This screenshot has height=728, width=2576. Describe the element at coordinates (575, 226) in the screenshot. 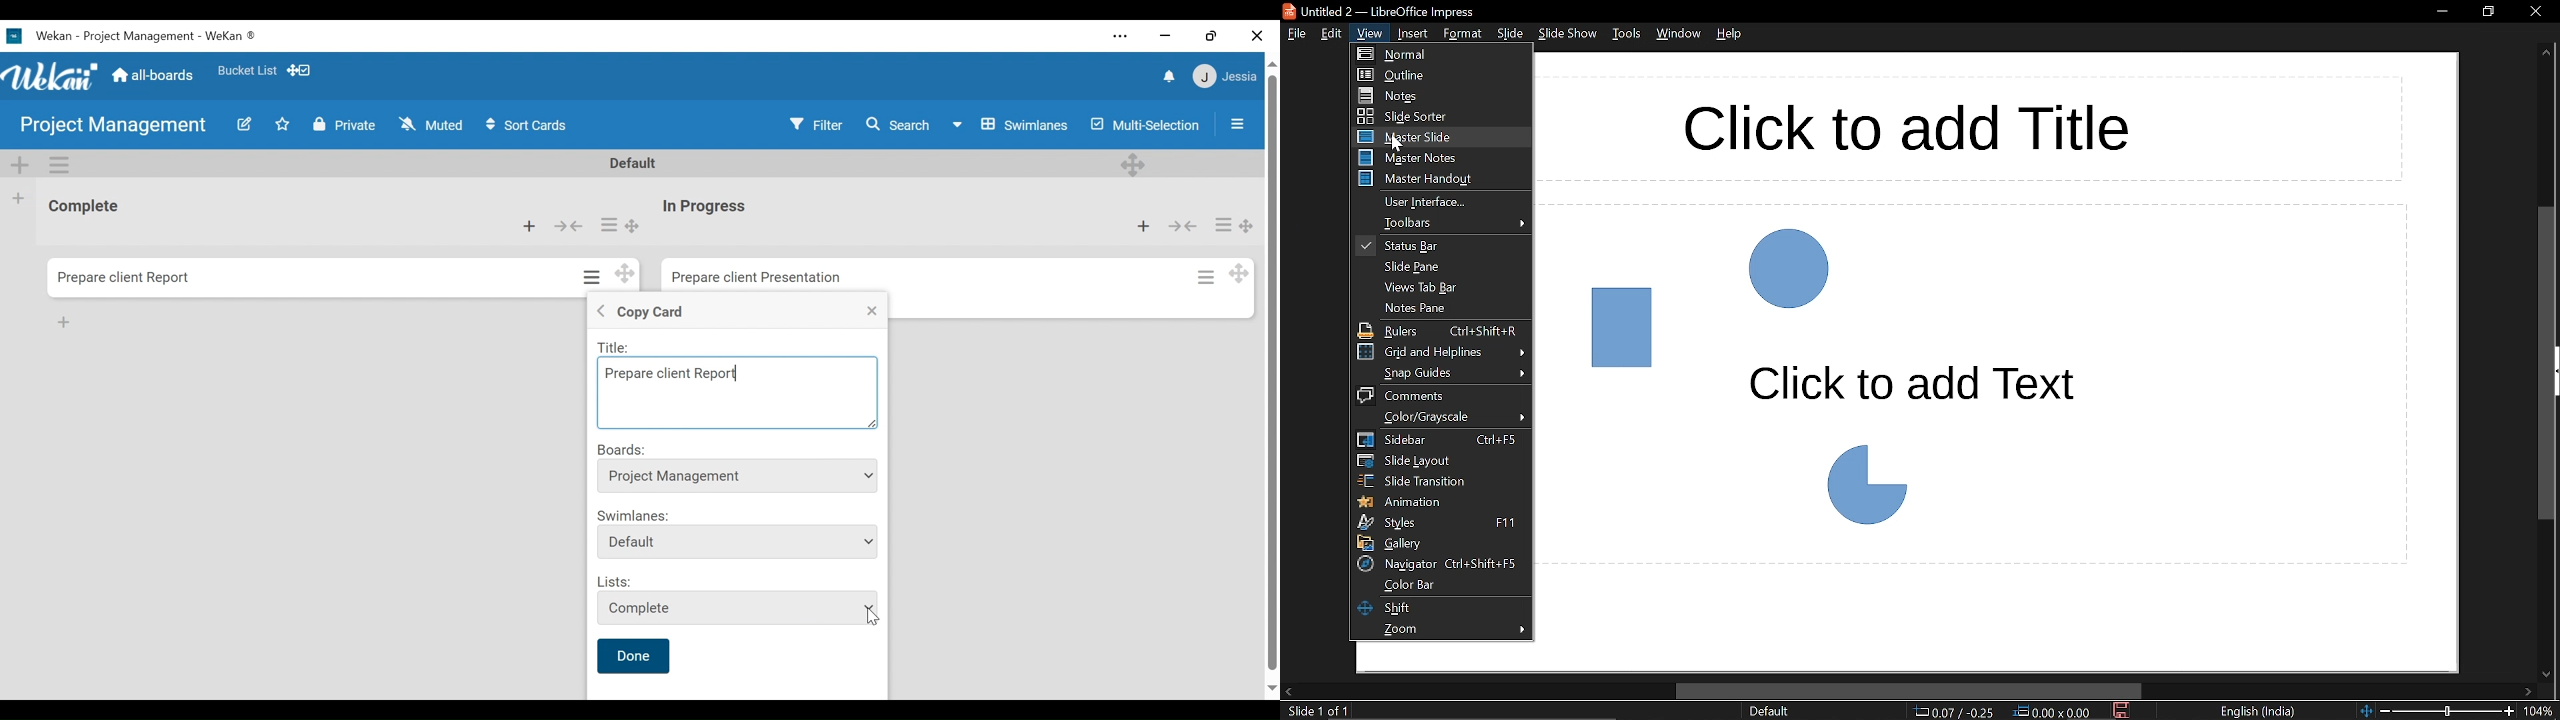

I see `Collapse` at that location.